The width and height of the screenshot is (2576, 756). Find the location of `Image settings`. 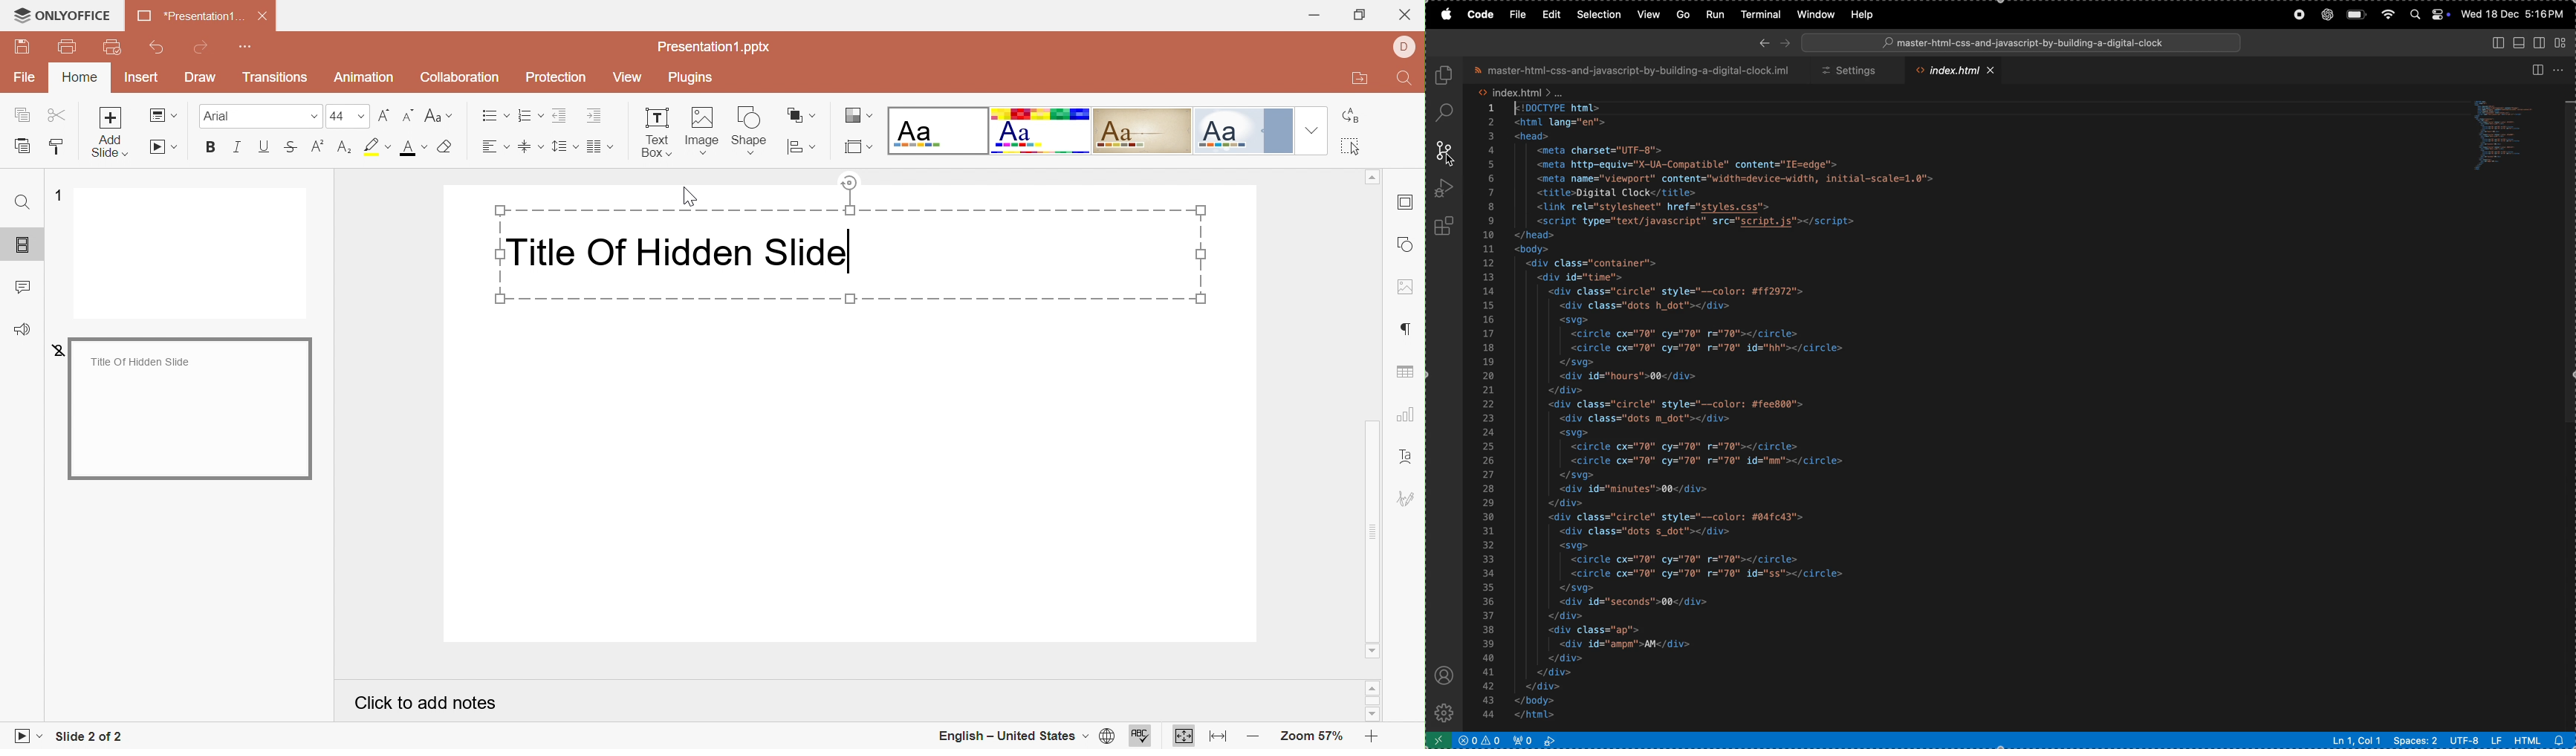

Image settings is located at coordinates (1407, 288).